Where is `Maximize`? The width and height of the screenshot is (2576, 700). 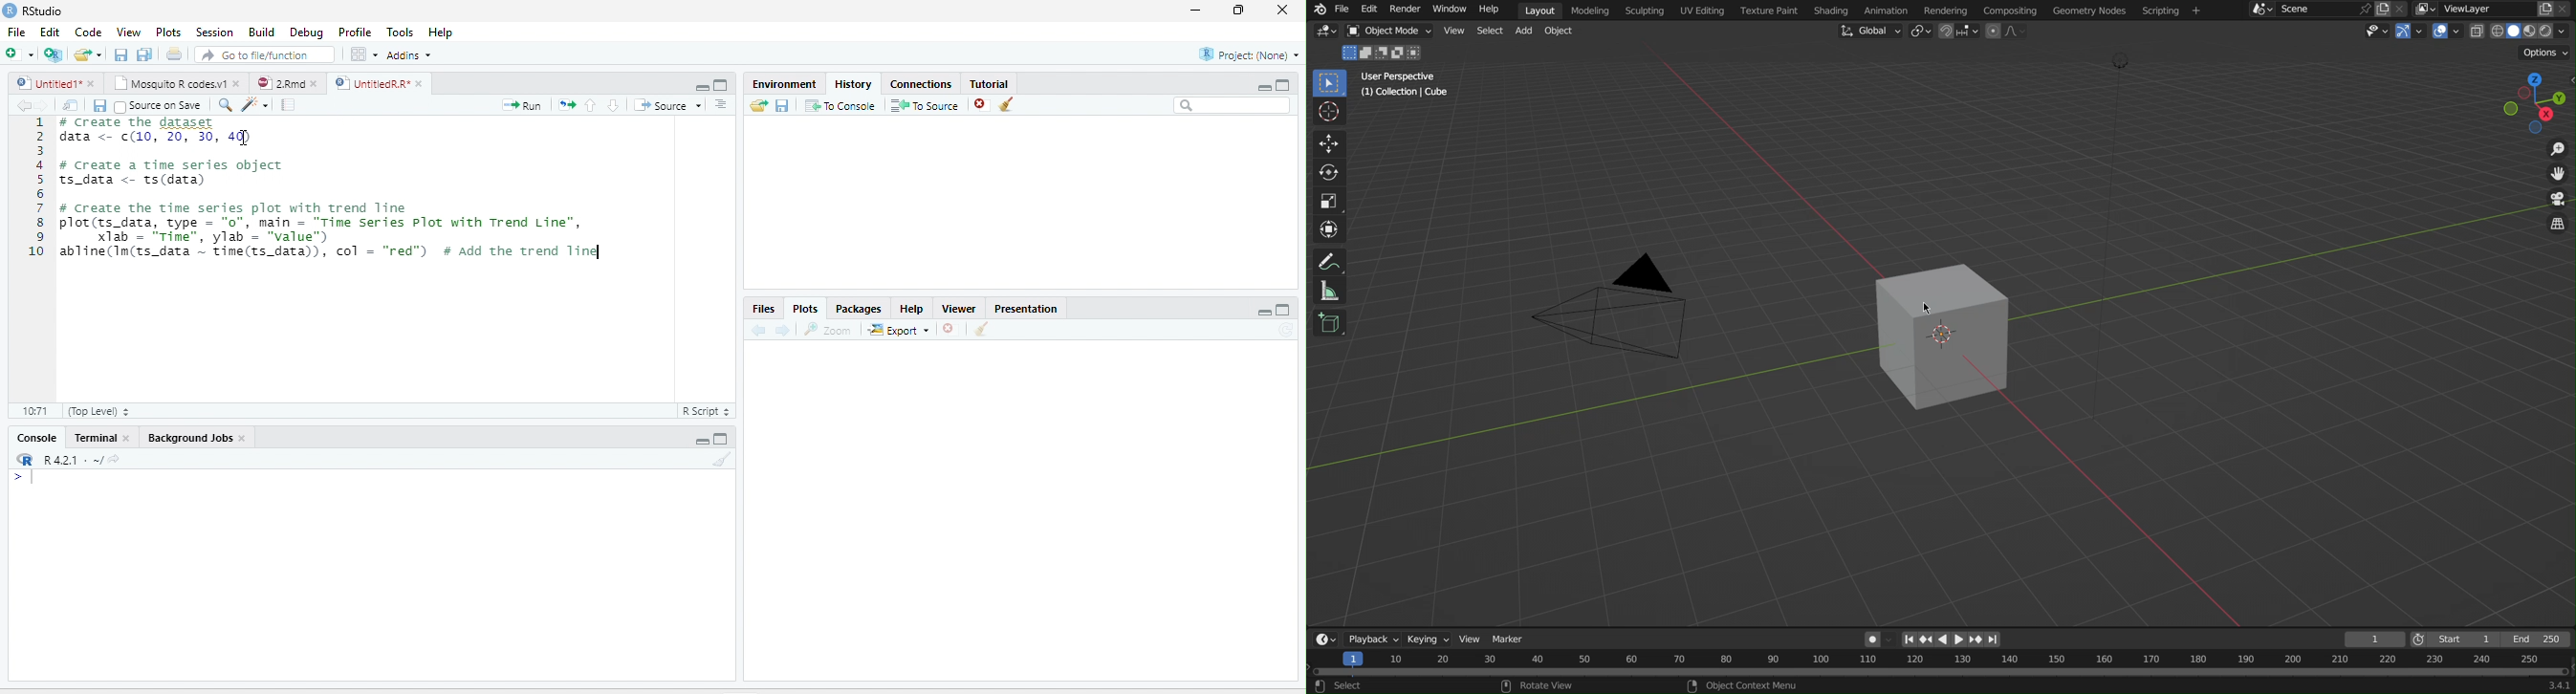
Maximize is located at coordinates (1284, 310).